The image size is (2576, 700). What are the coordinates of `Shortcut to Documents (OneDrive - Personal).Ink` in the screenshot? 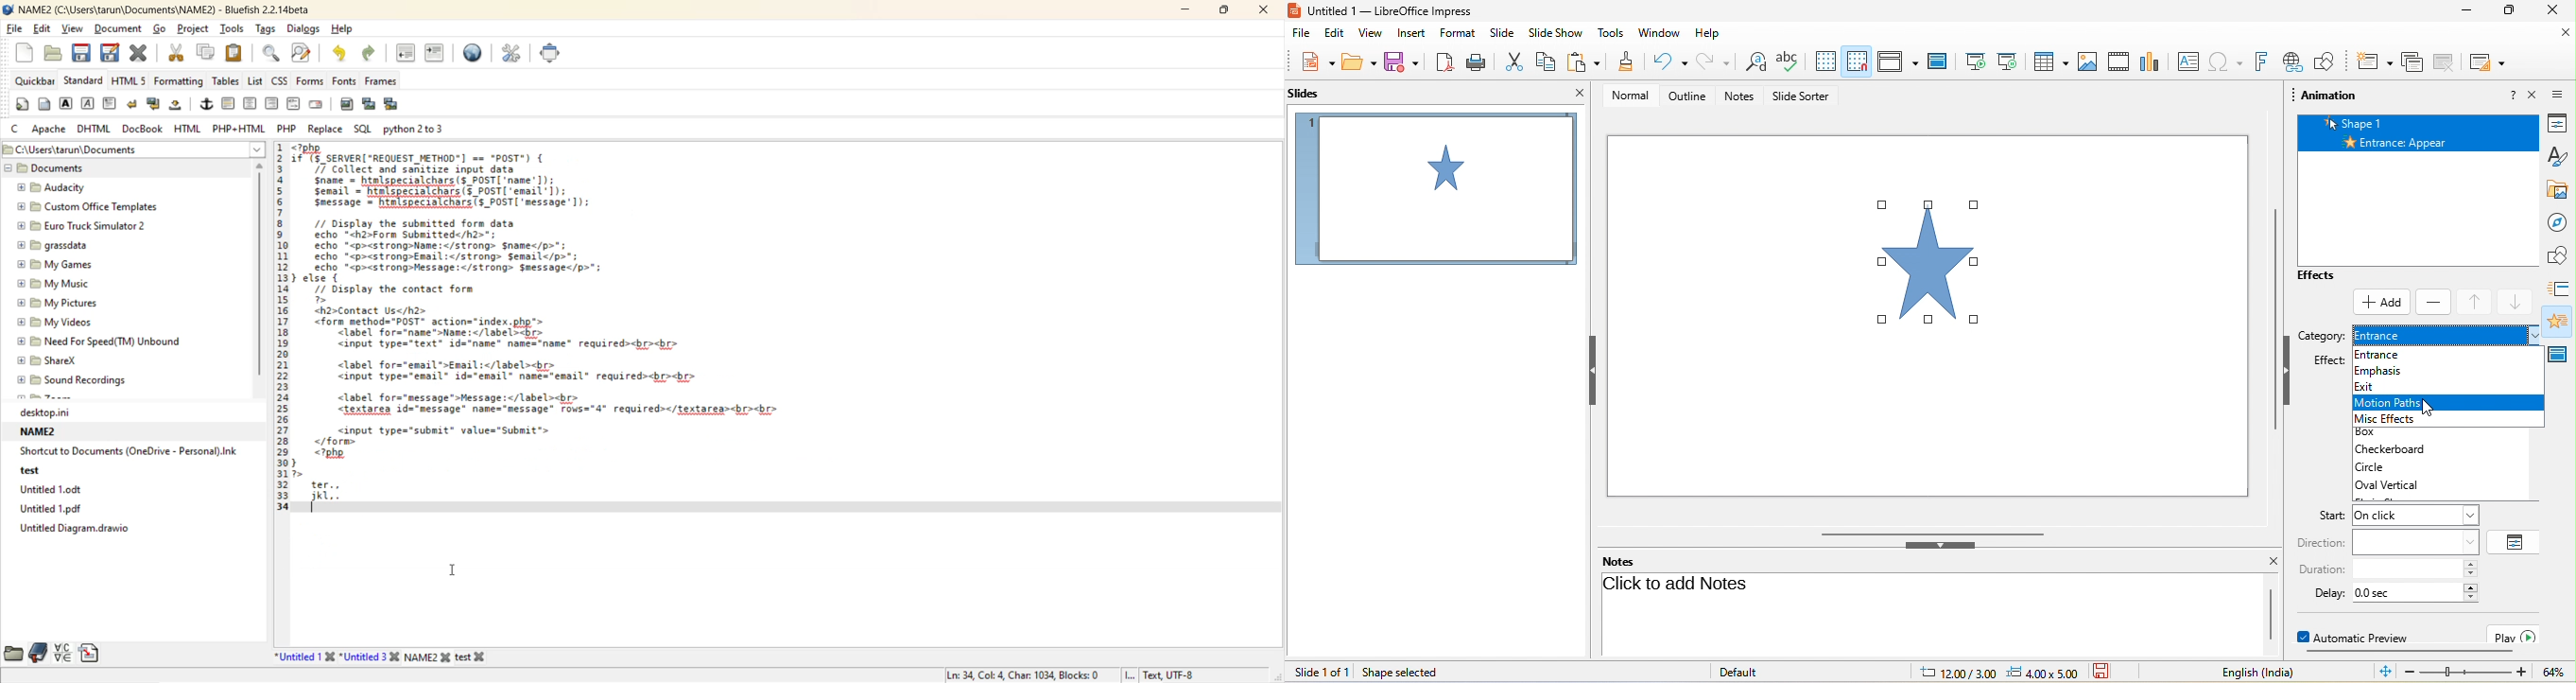 It's located at (130, 451).